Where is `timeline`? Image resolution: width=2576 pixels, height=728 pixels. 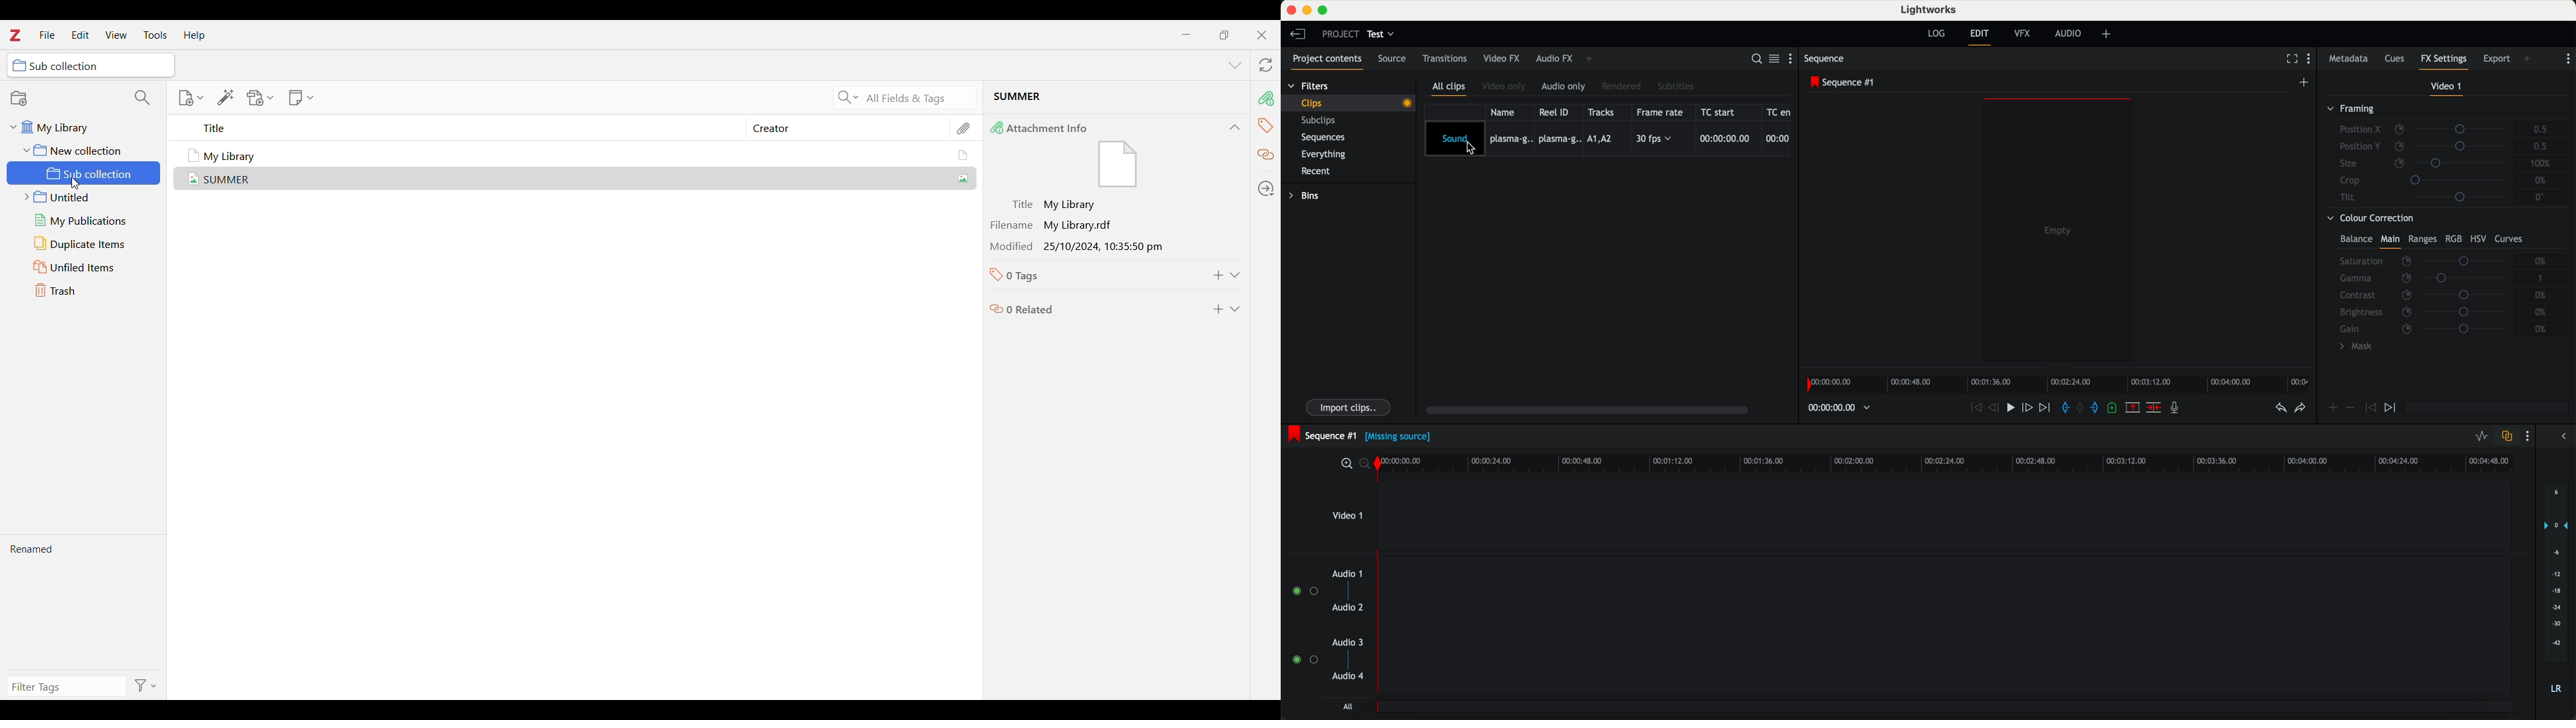 timeline is located at coordinates (2061, 384).